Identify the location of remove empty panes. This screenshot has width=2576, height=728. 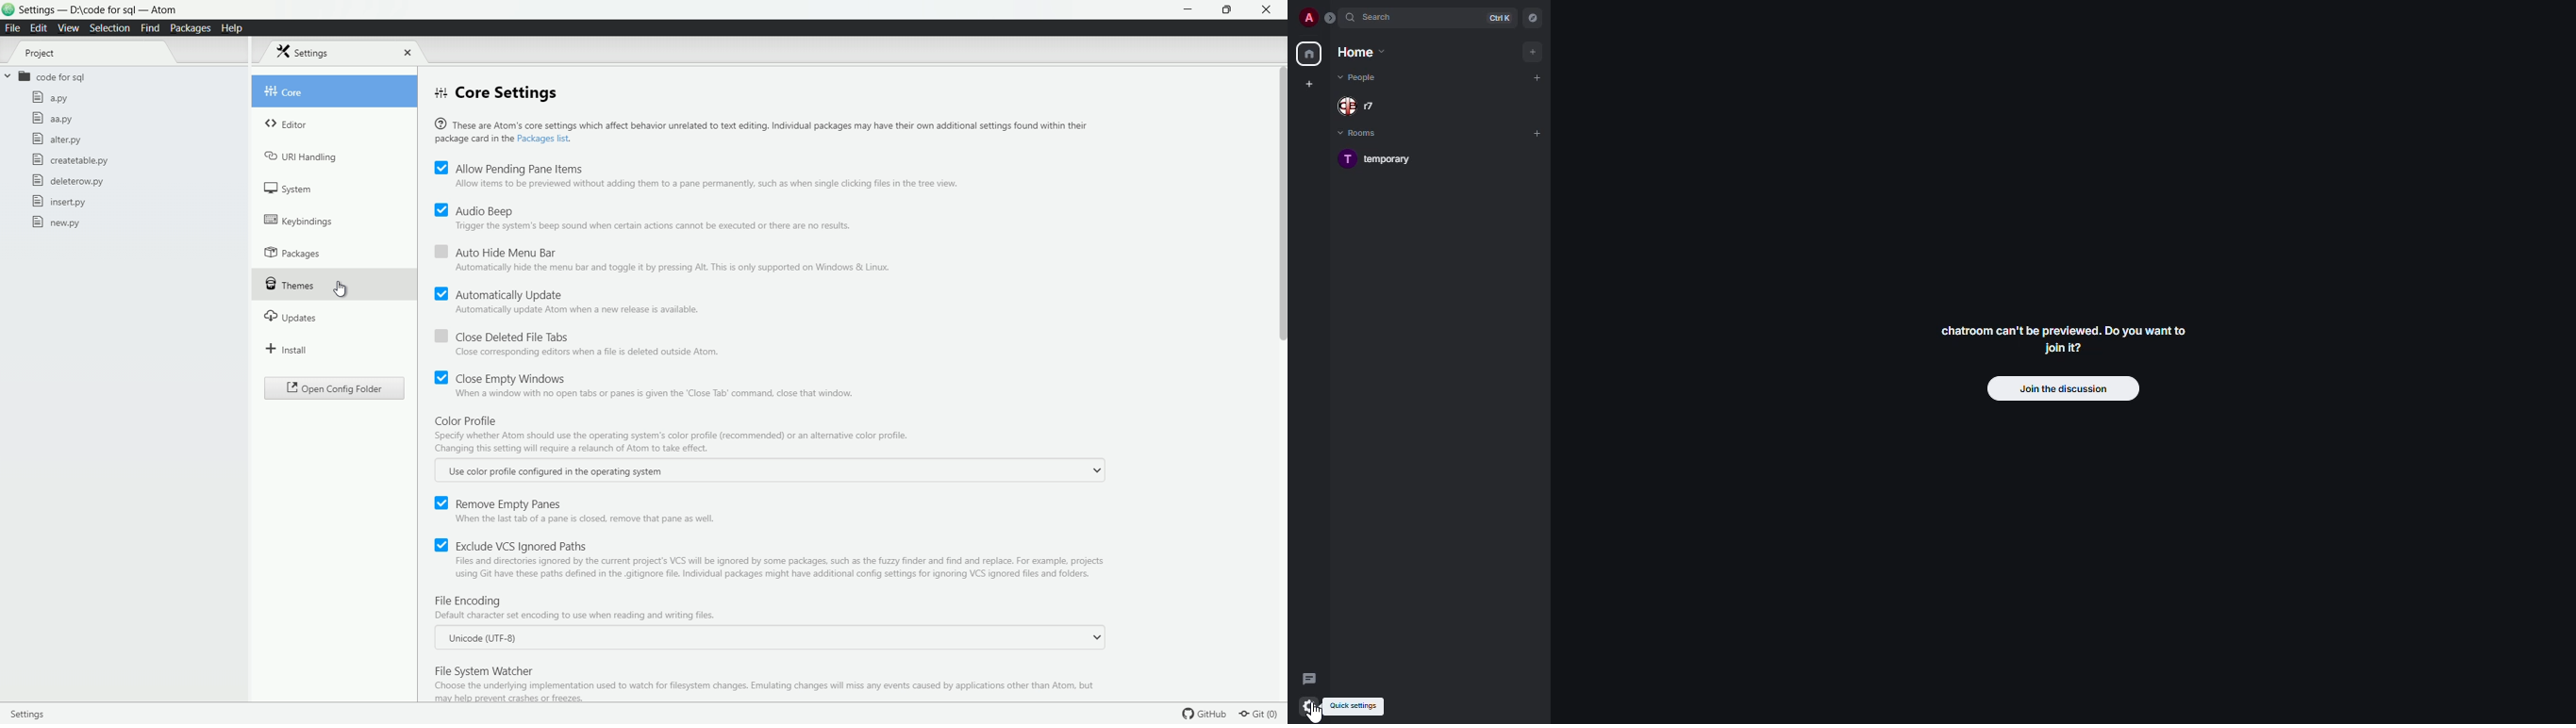
(494, 502).